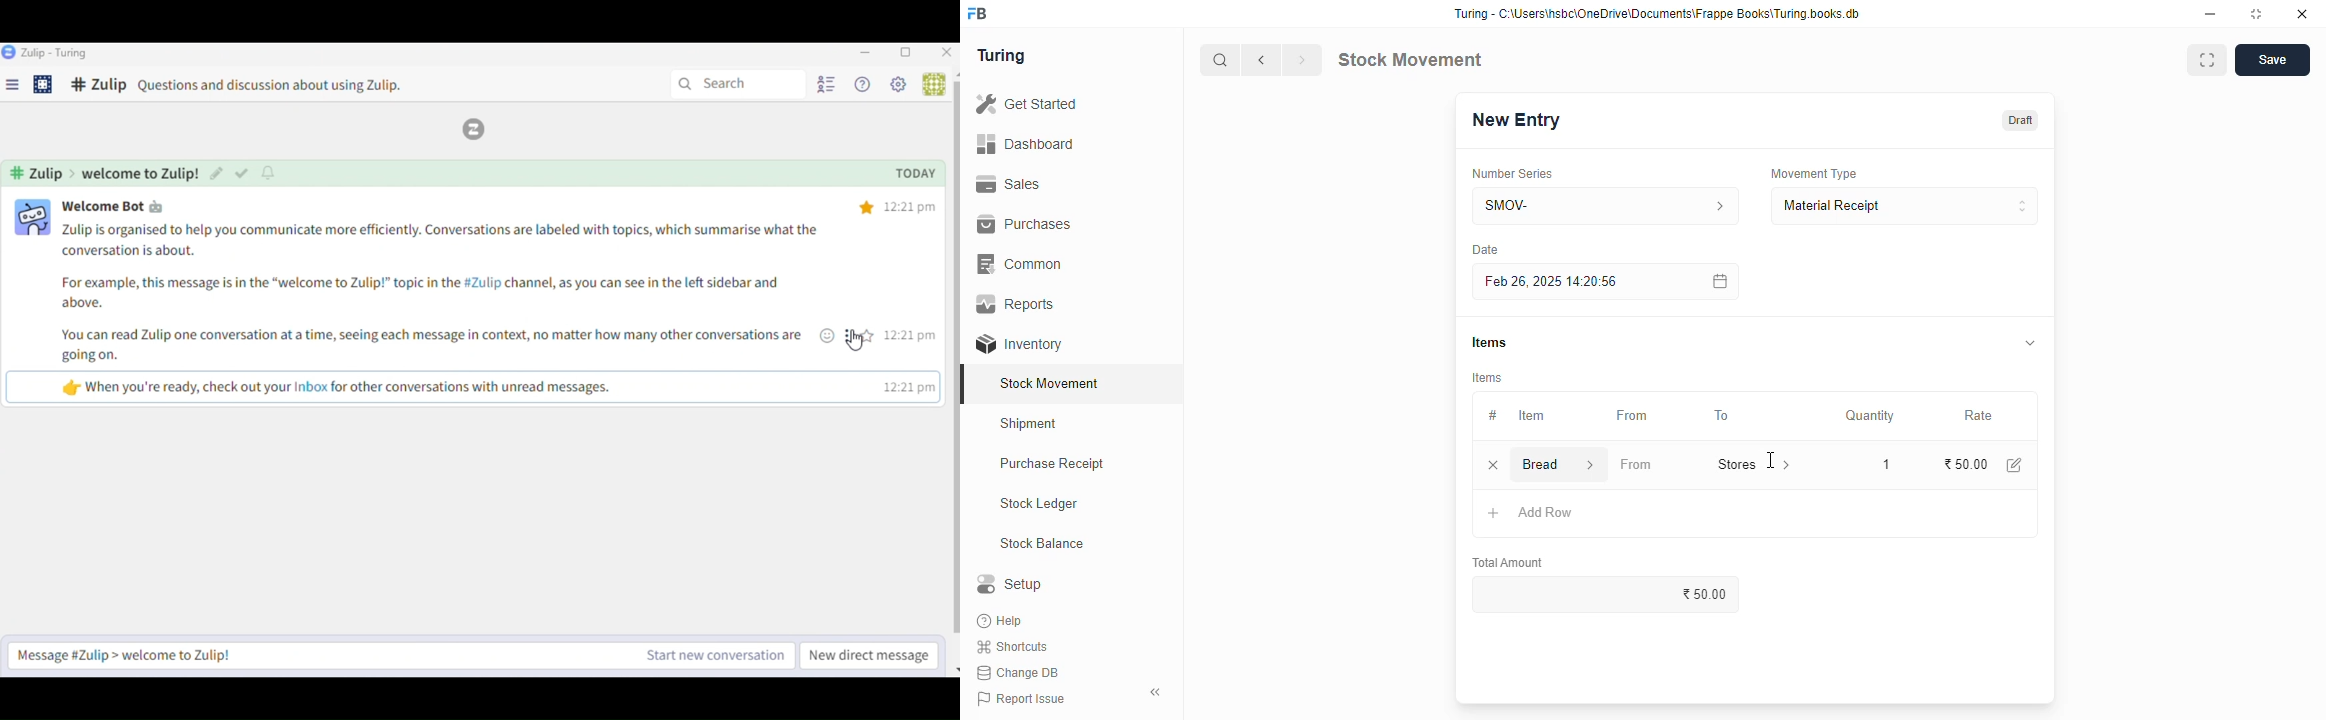 The width and height of the screenshot is (2352, 728). I want to click on toggle sidebar, so click(1156, 692).